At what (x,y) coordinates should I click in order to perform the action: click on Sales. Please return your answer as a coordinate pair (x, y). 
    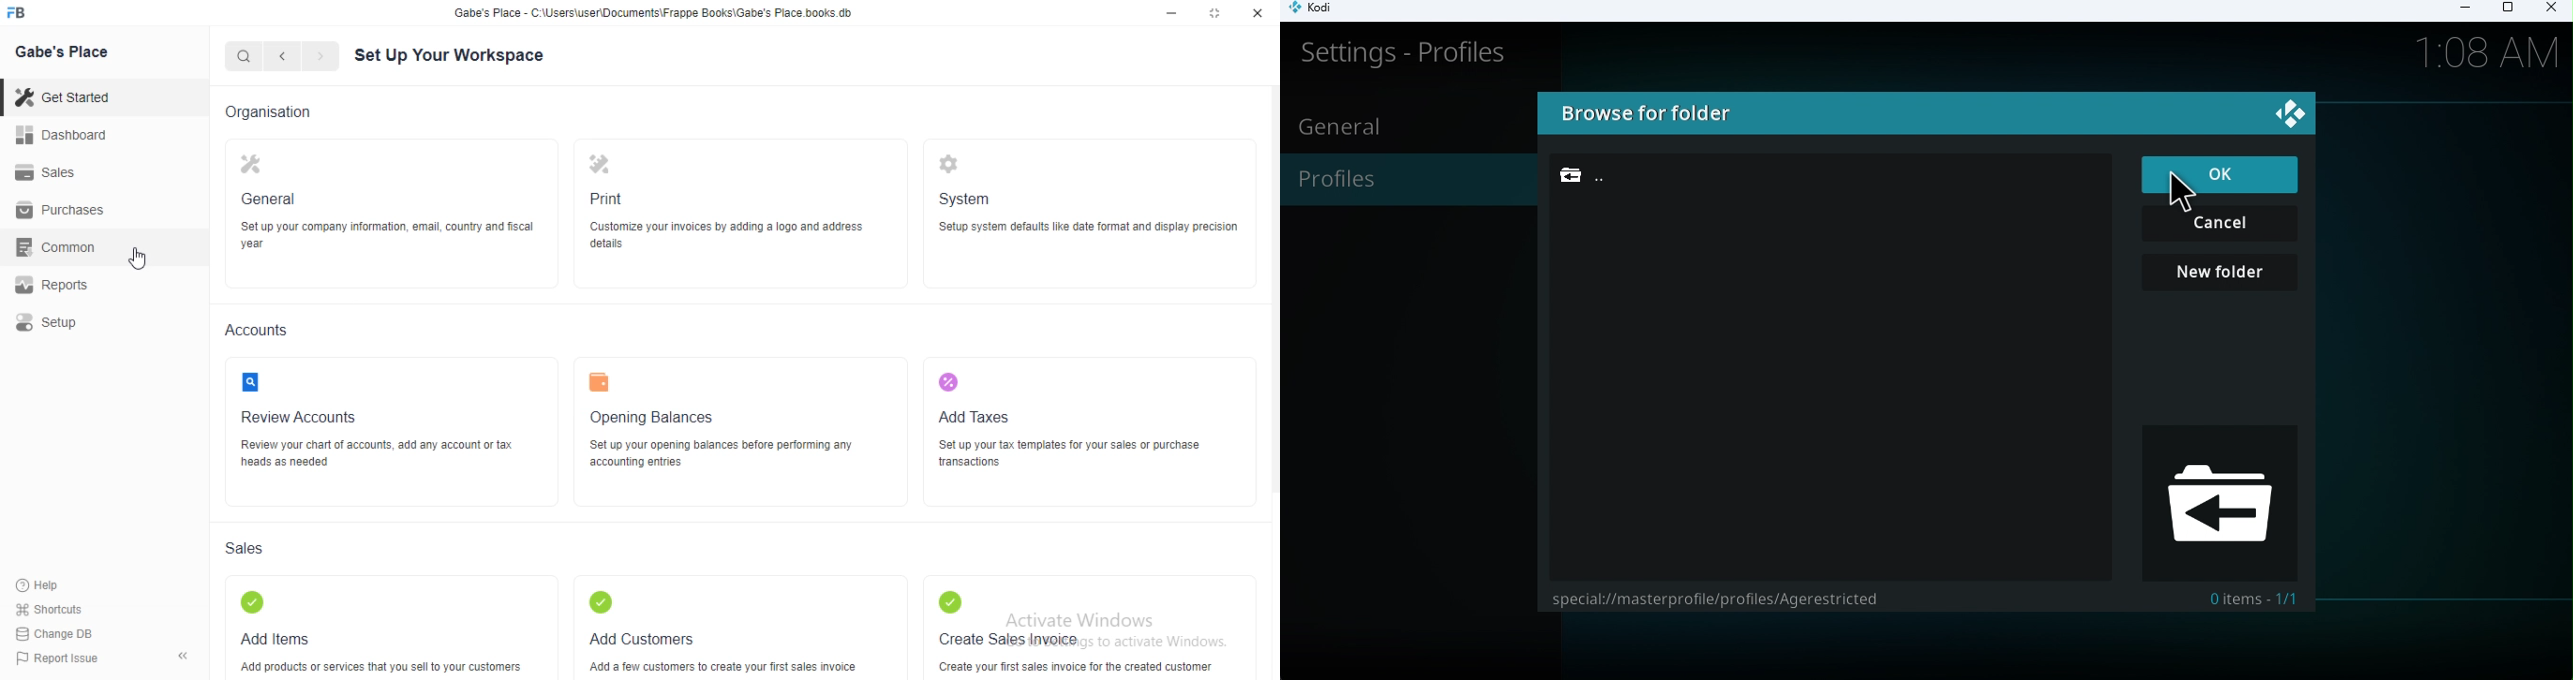
    Looking at the image, I should click on (248, 546).